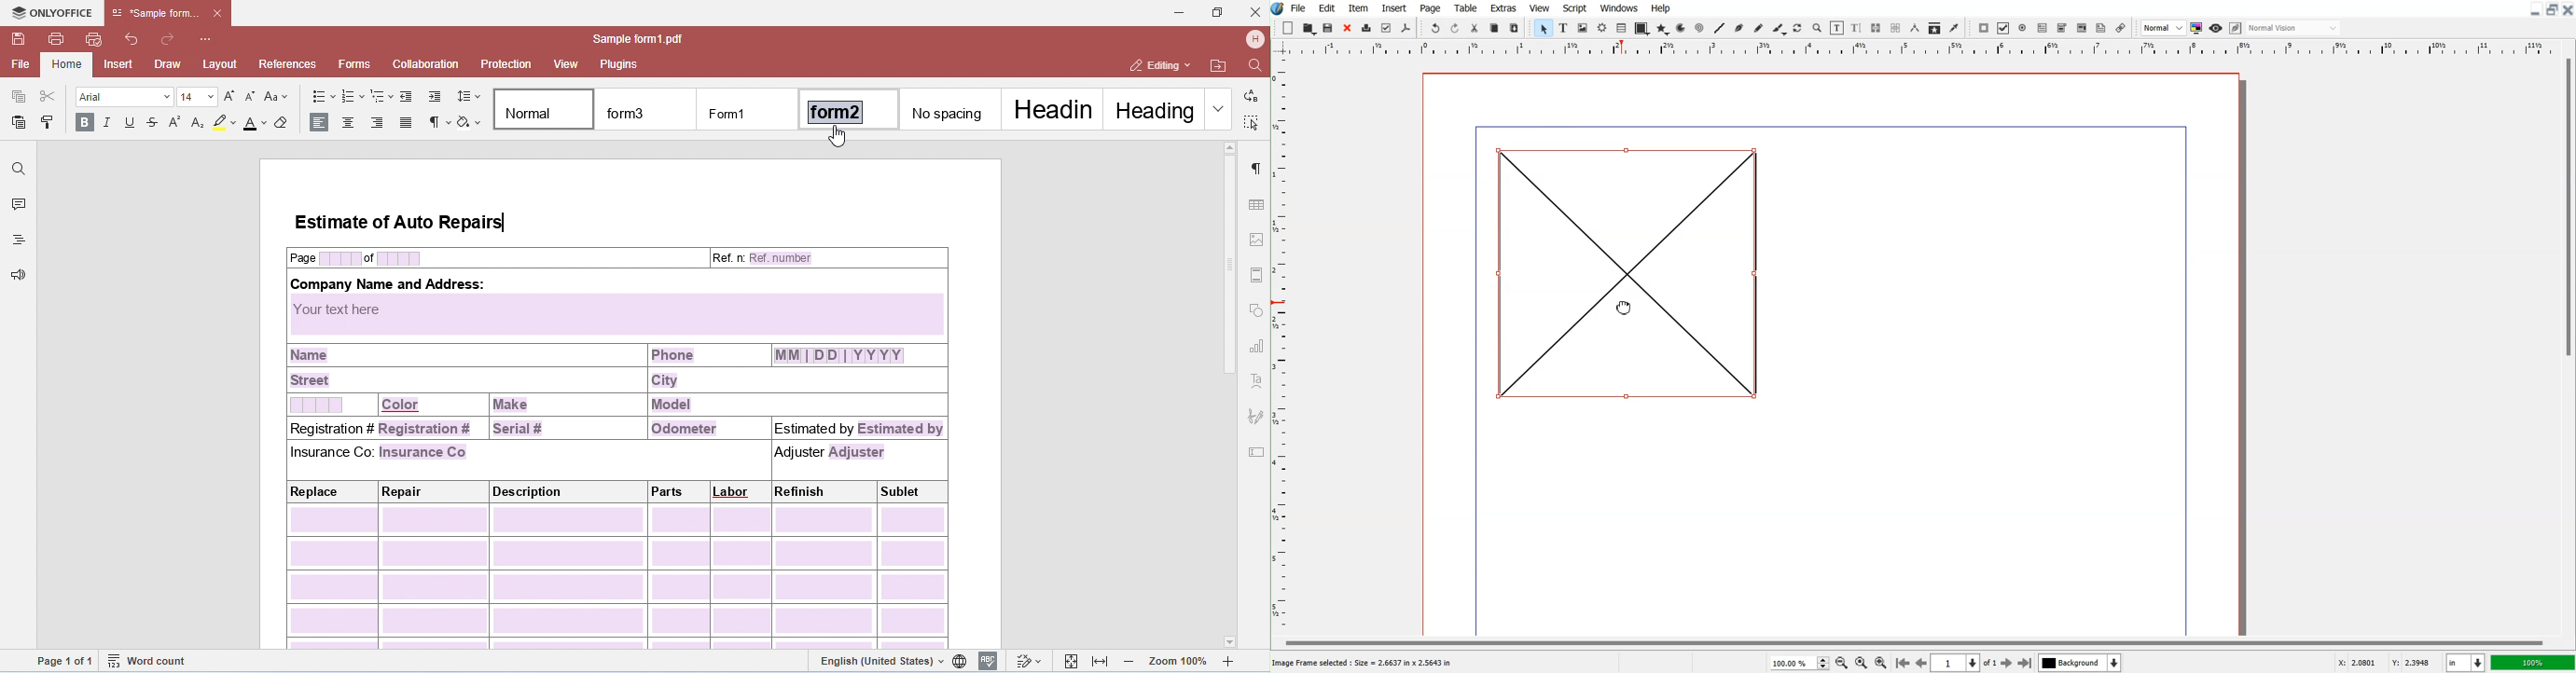  Describe the element at coordinates (1627, 271) in the screenshot. I see `Image frame` at that location.